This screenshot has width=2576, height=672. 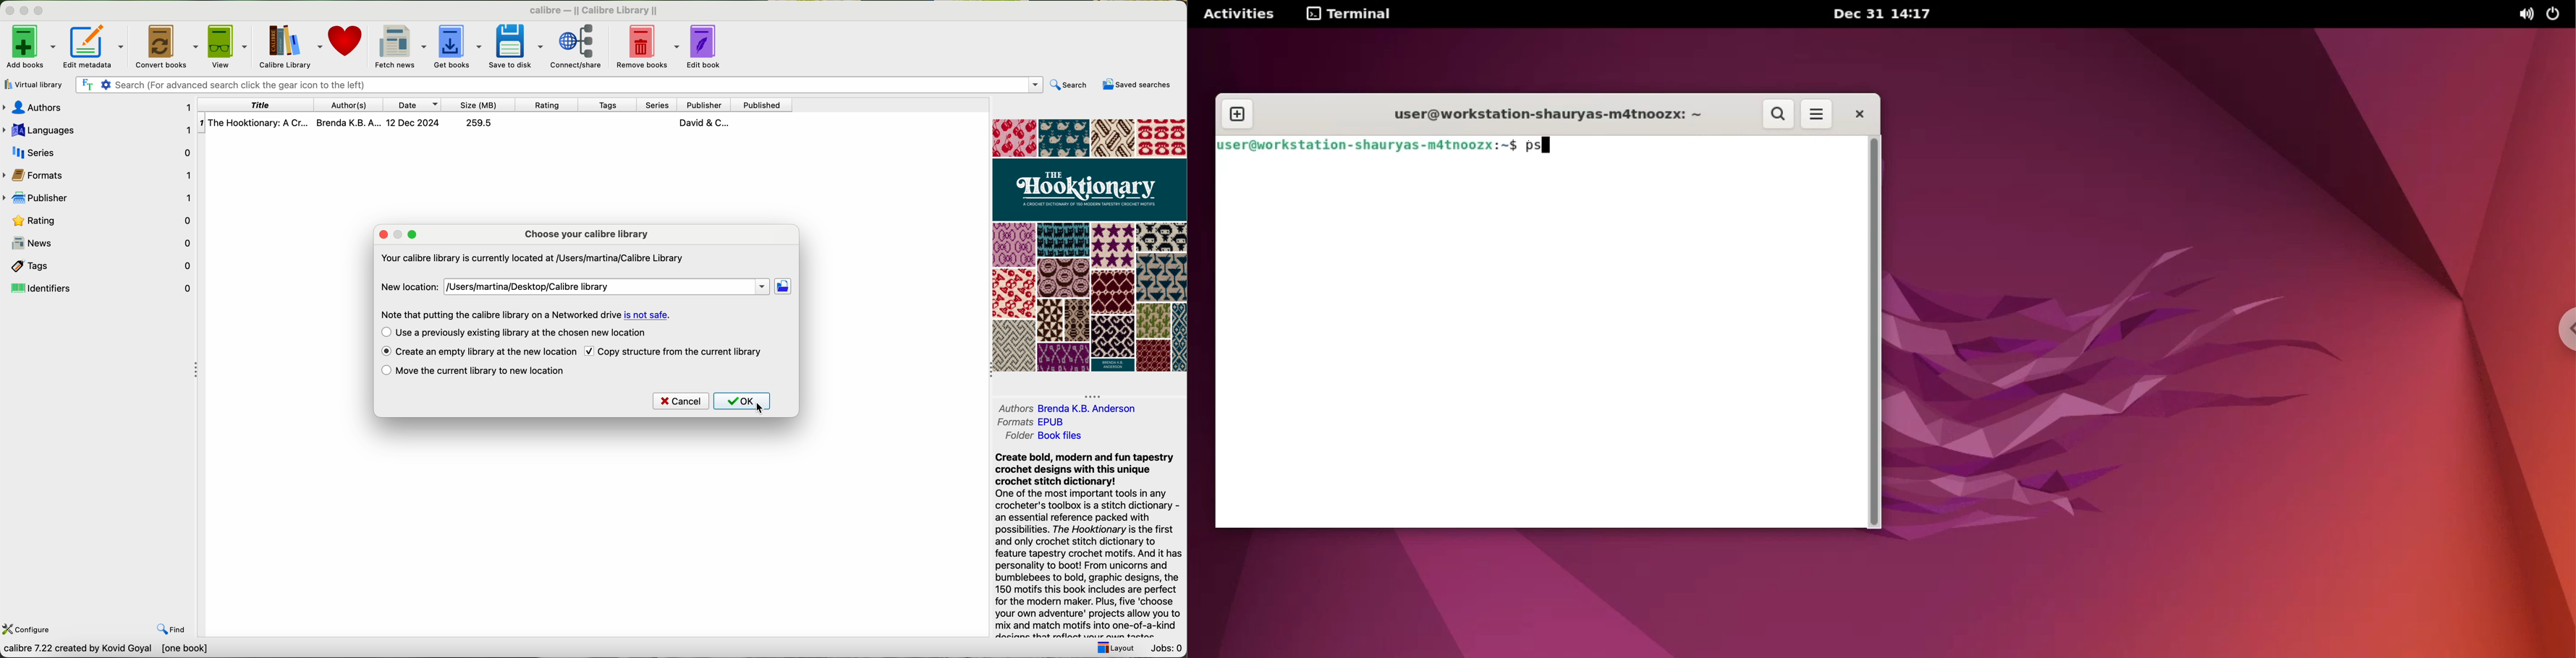 I want to click on jobs: 0, so click(x=1169, y=649).